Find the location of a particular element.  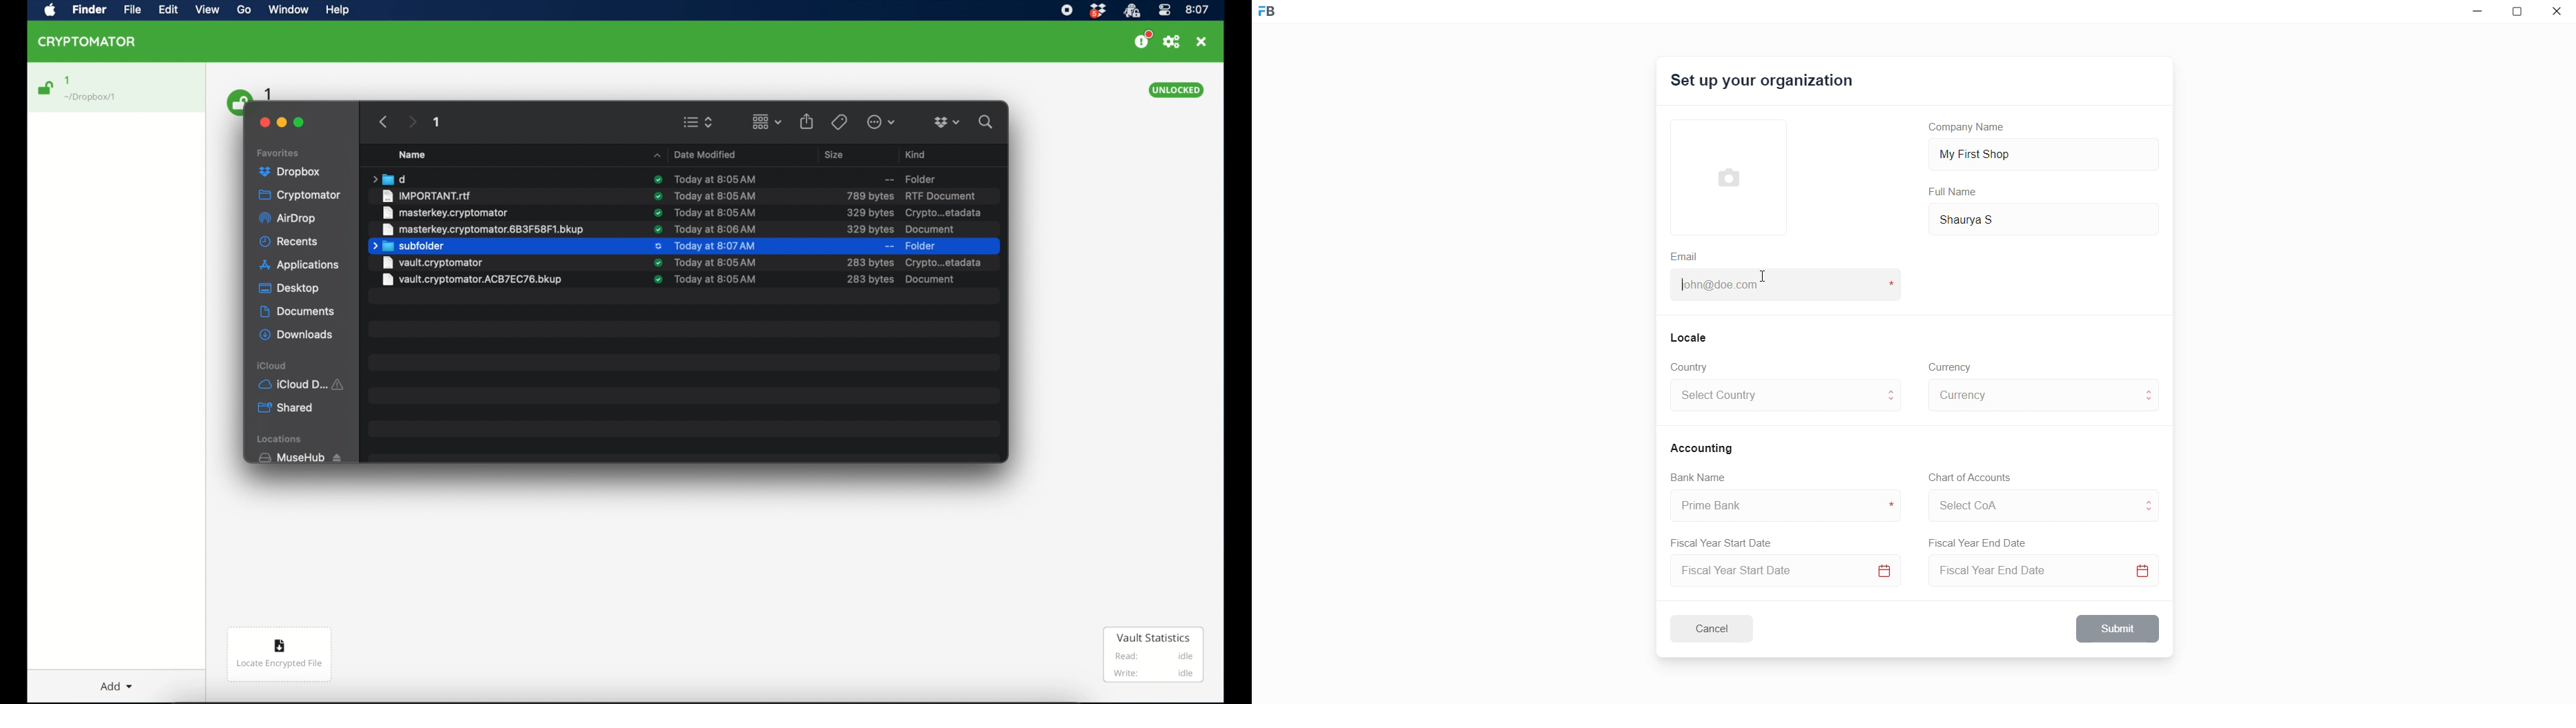

move to above curreny is located at coordinates (2152, 389).